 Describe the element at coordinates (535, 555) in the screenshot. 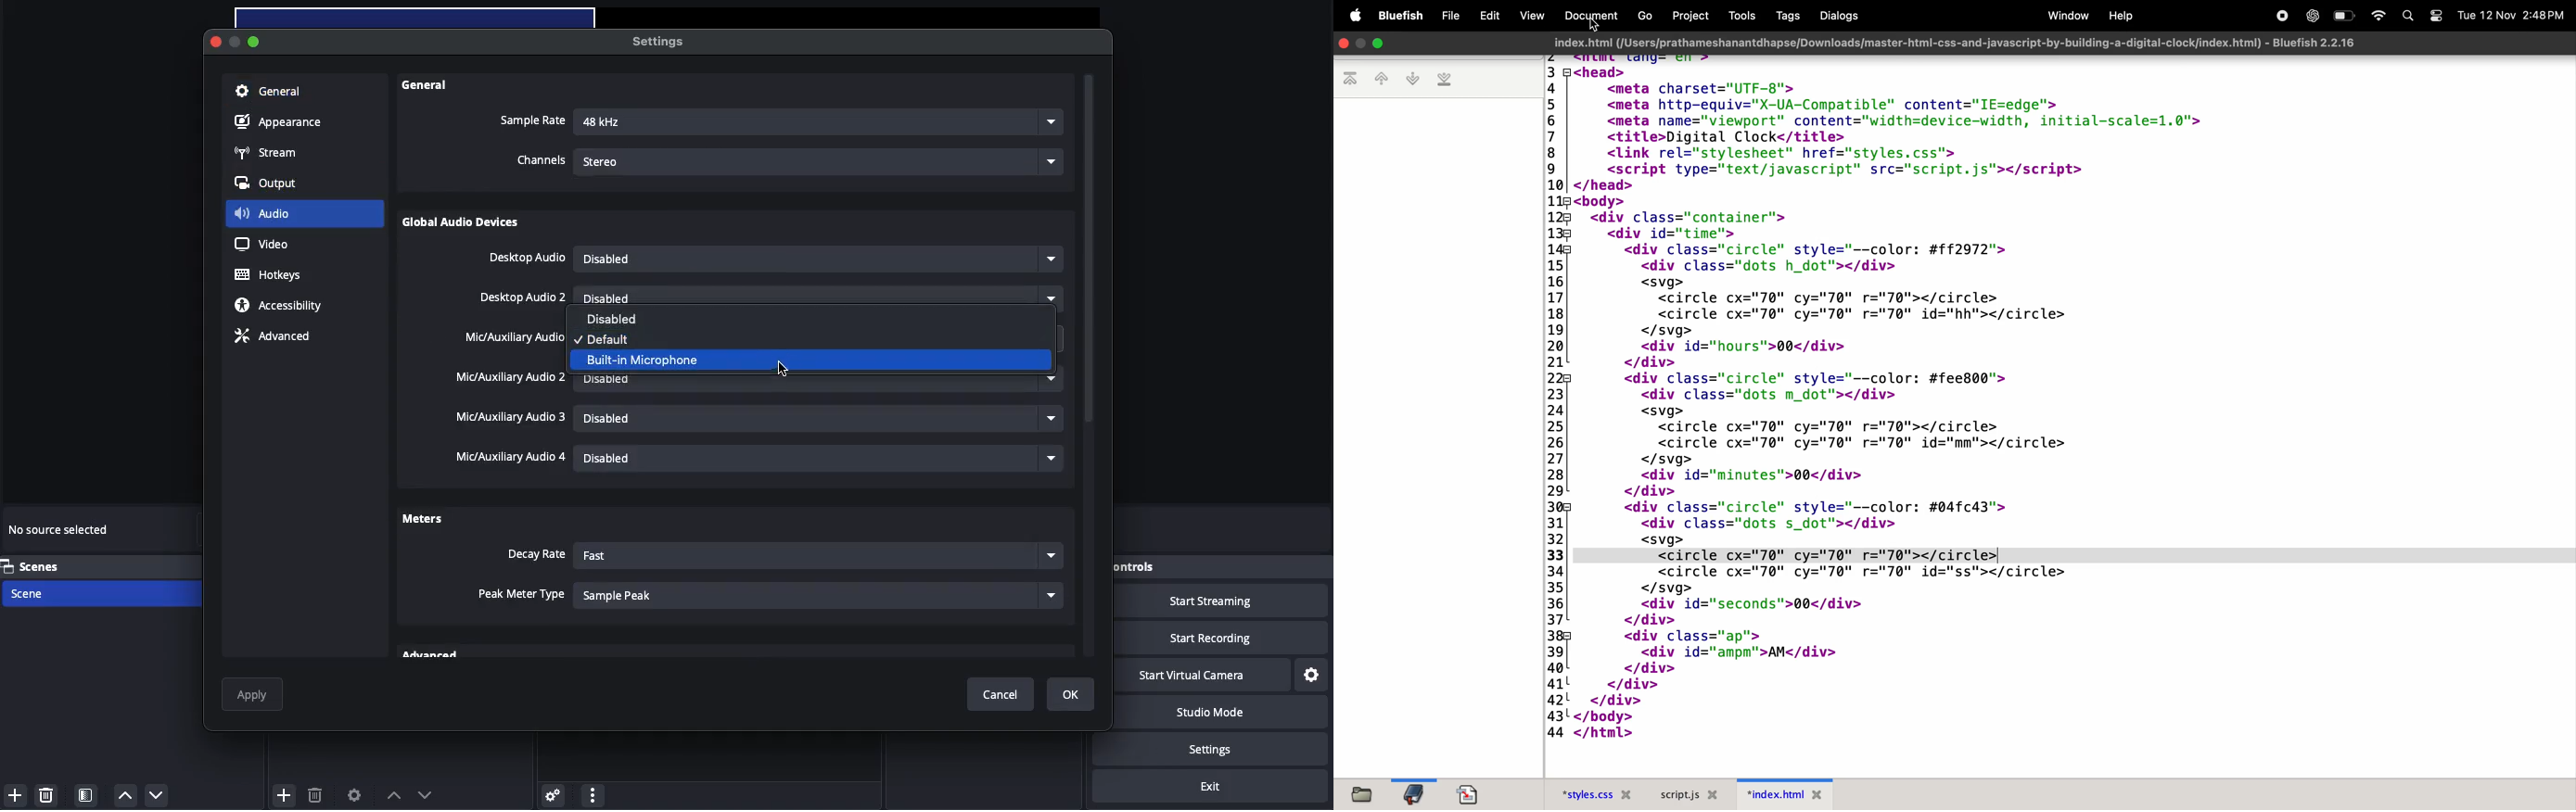

I see `Decay rate` at that location.